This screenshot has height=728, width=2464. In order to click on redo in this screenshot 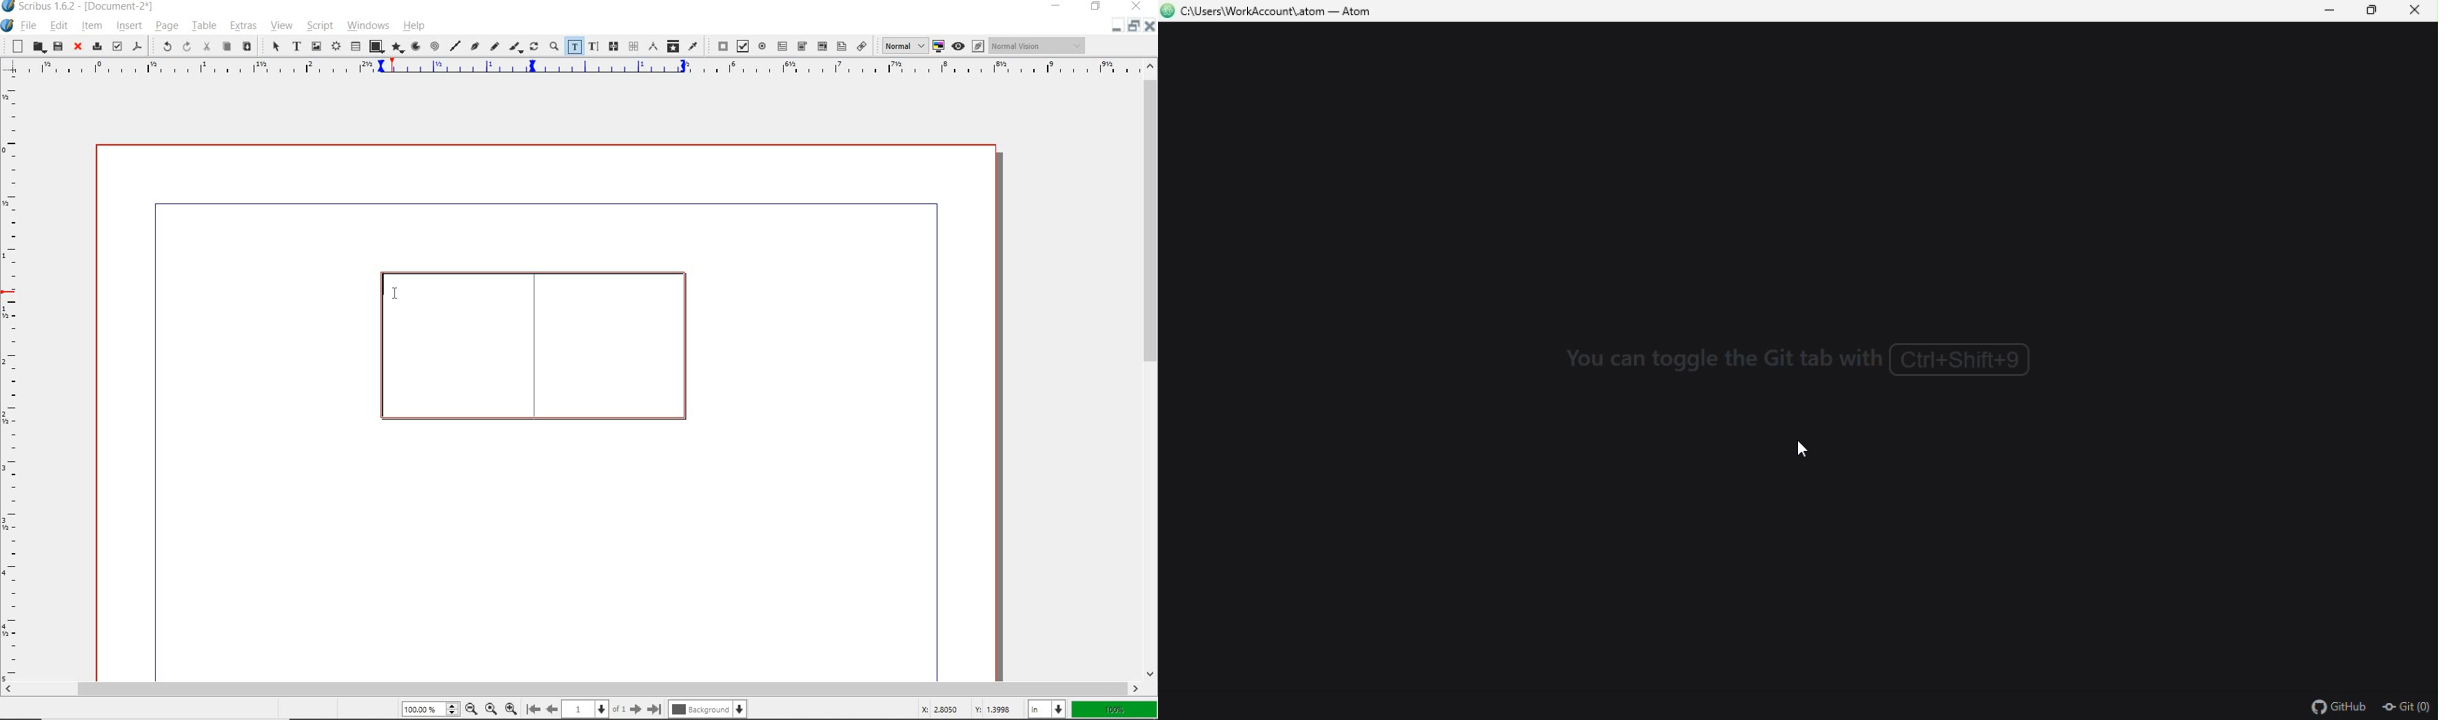, I will do `click(186, 46)`.